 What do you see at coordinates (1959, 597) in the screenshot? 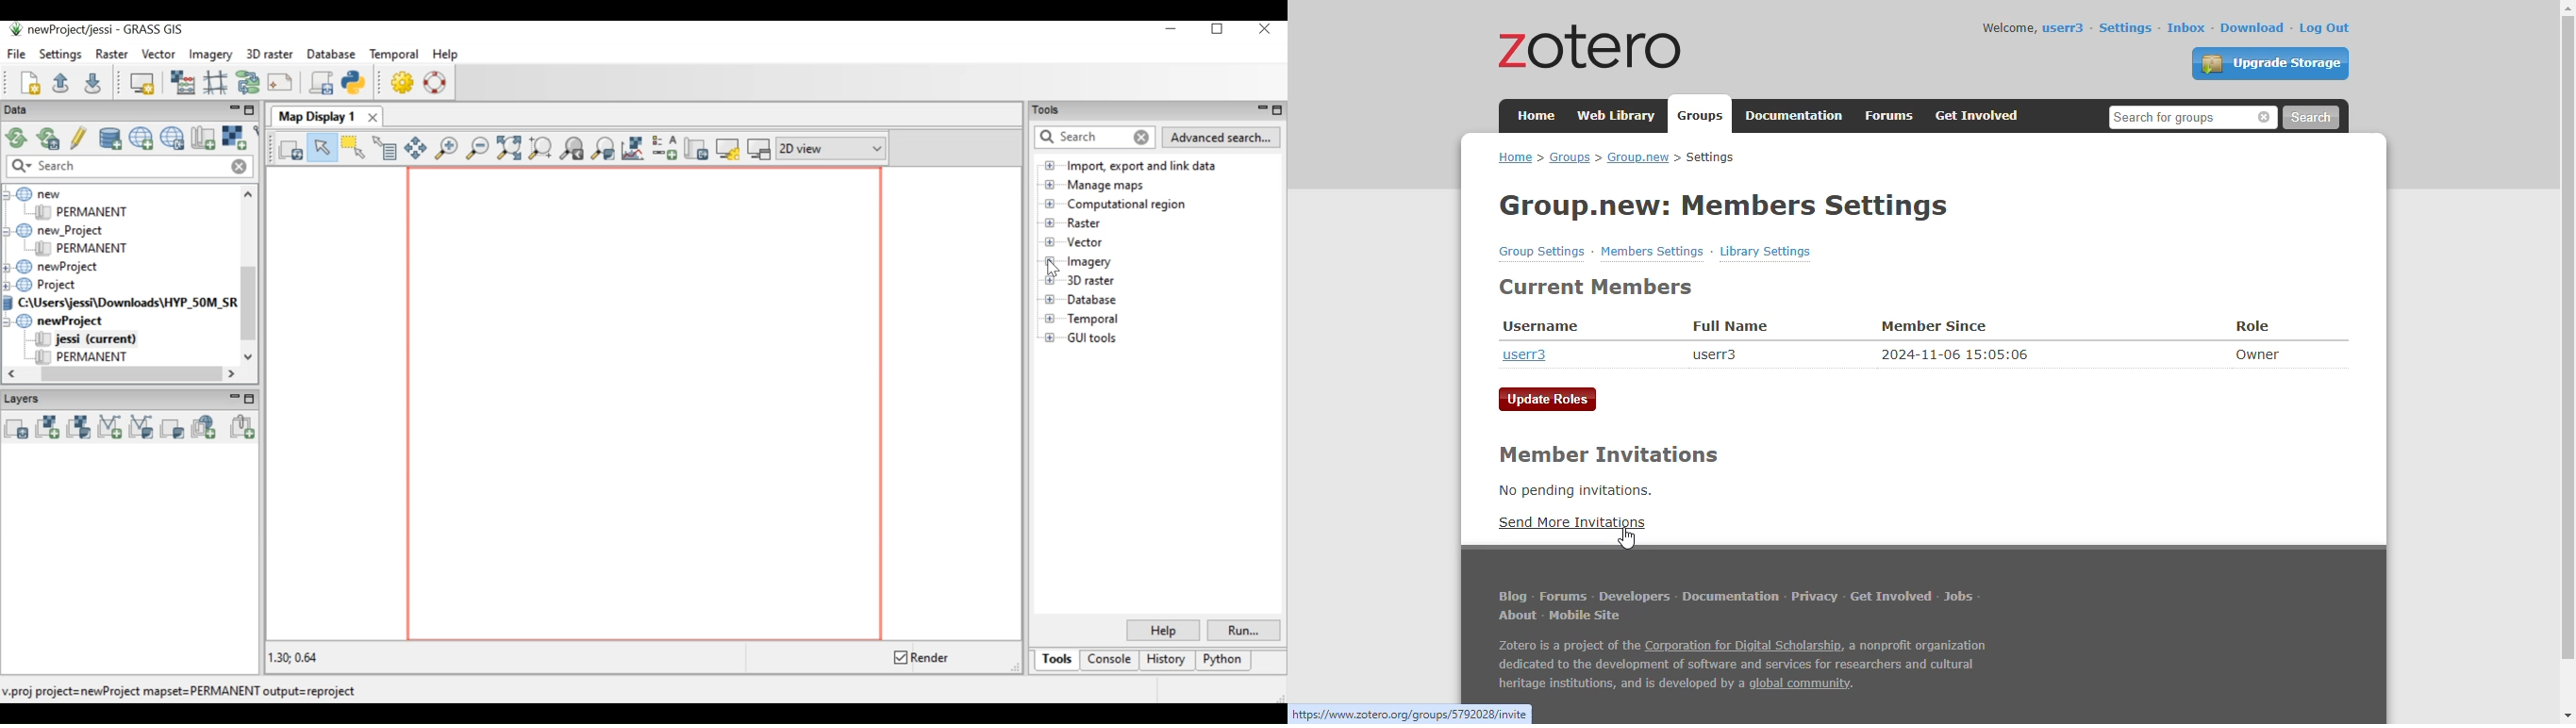
I see `jobs` at bounding box center [1959, 597].